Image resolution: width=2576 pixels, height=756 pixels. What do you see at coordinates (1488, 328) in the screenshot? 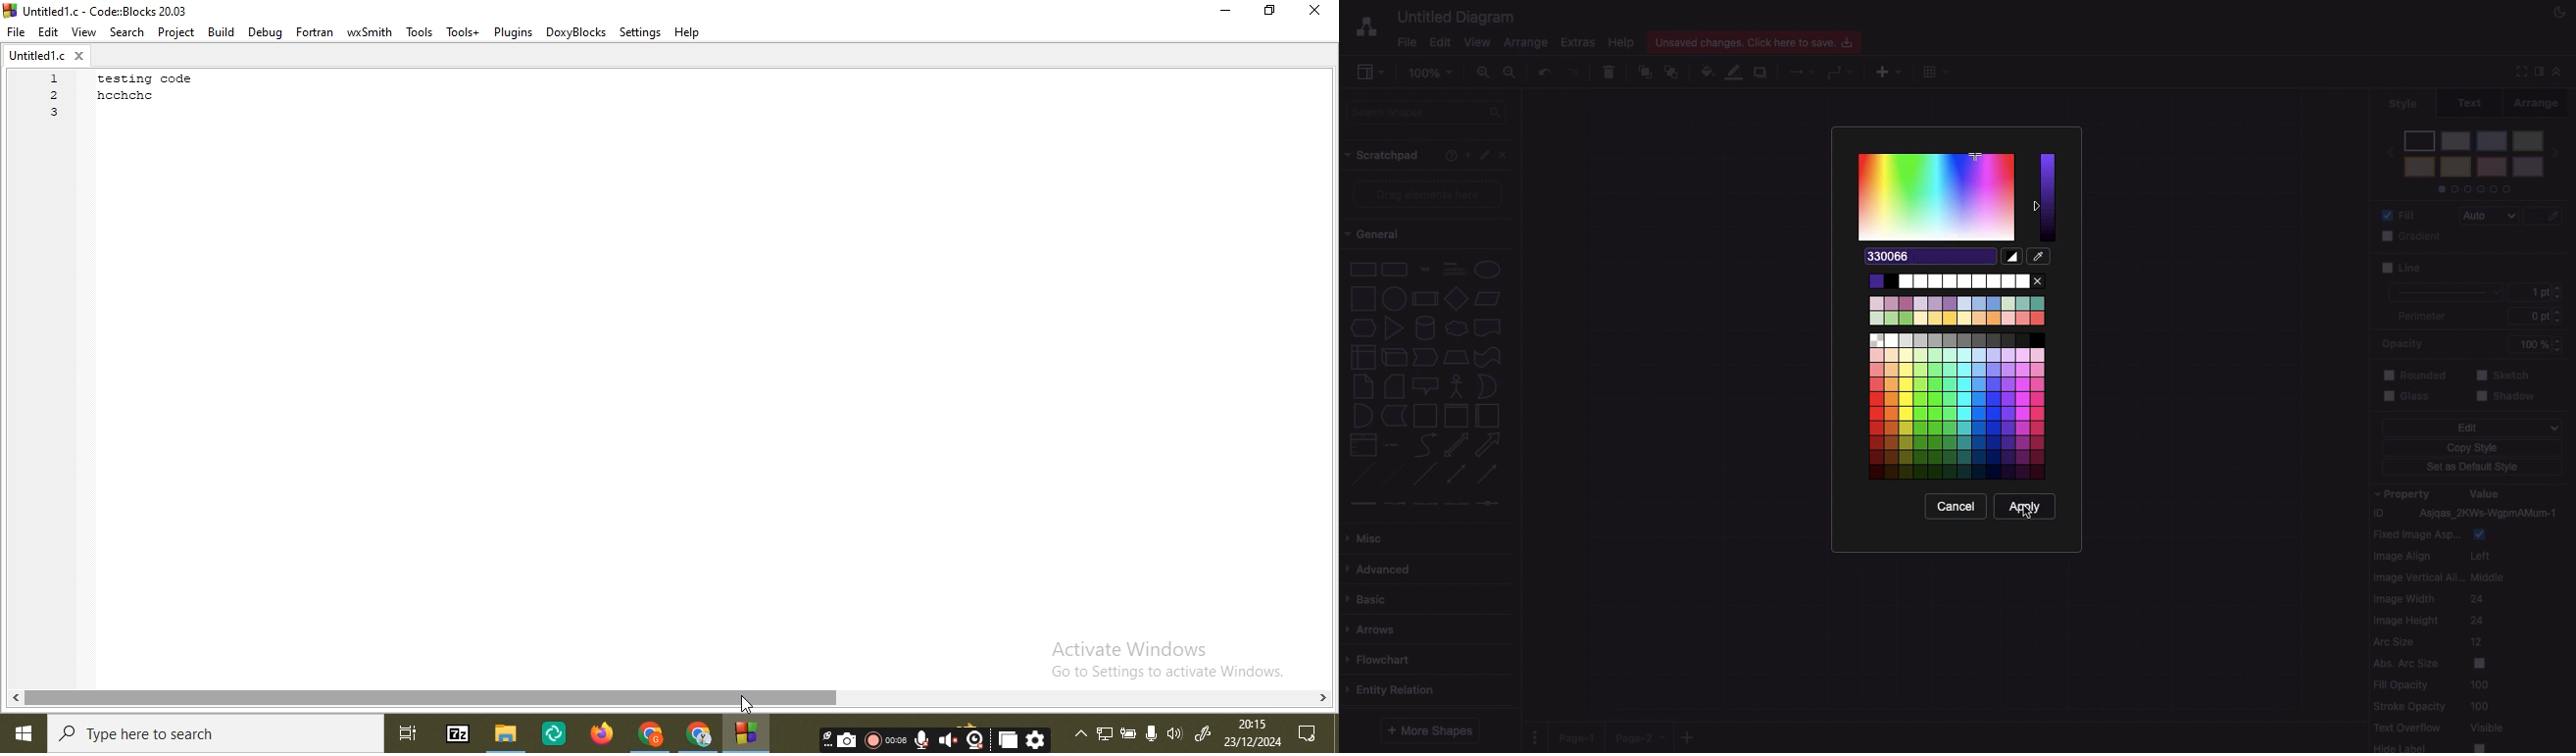
I see `document` at bounding box center [1488, 328].